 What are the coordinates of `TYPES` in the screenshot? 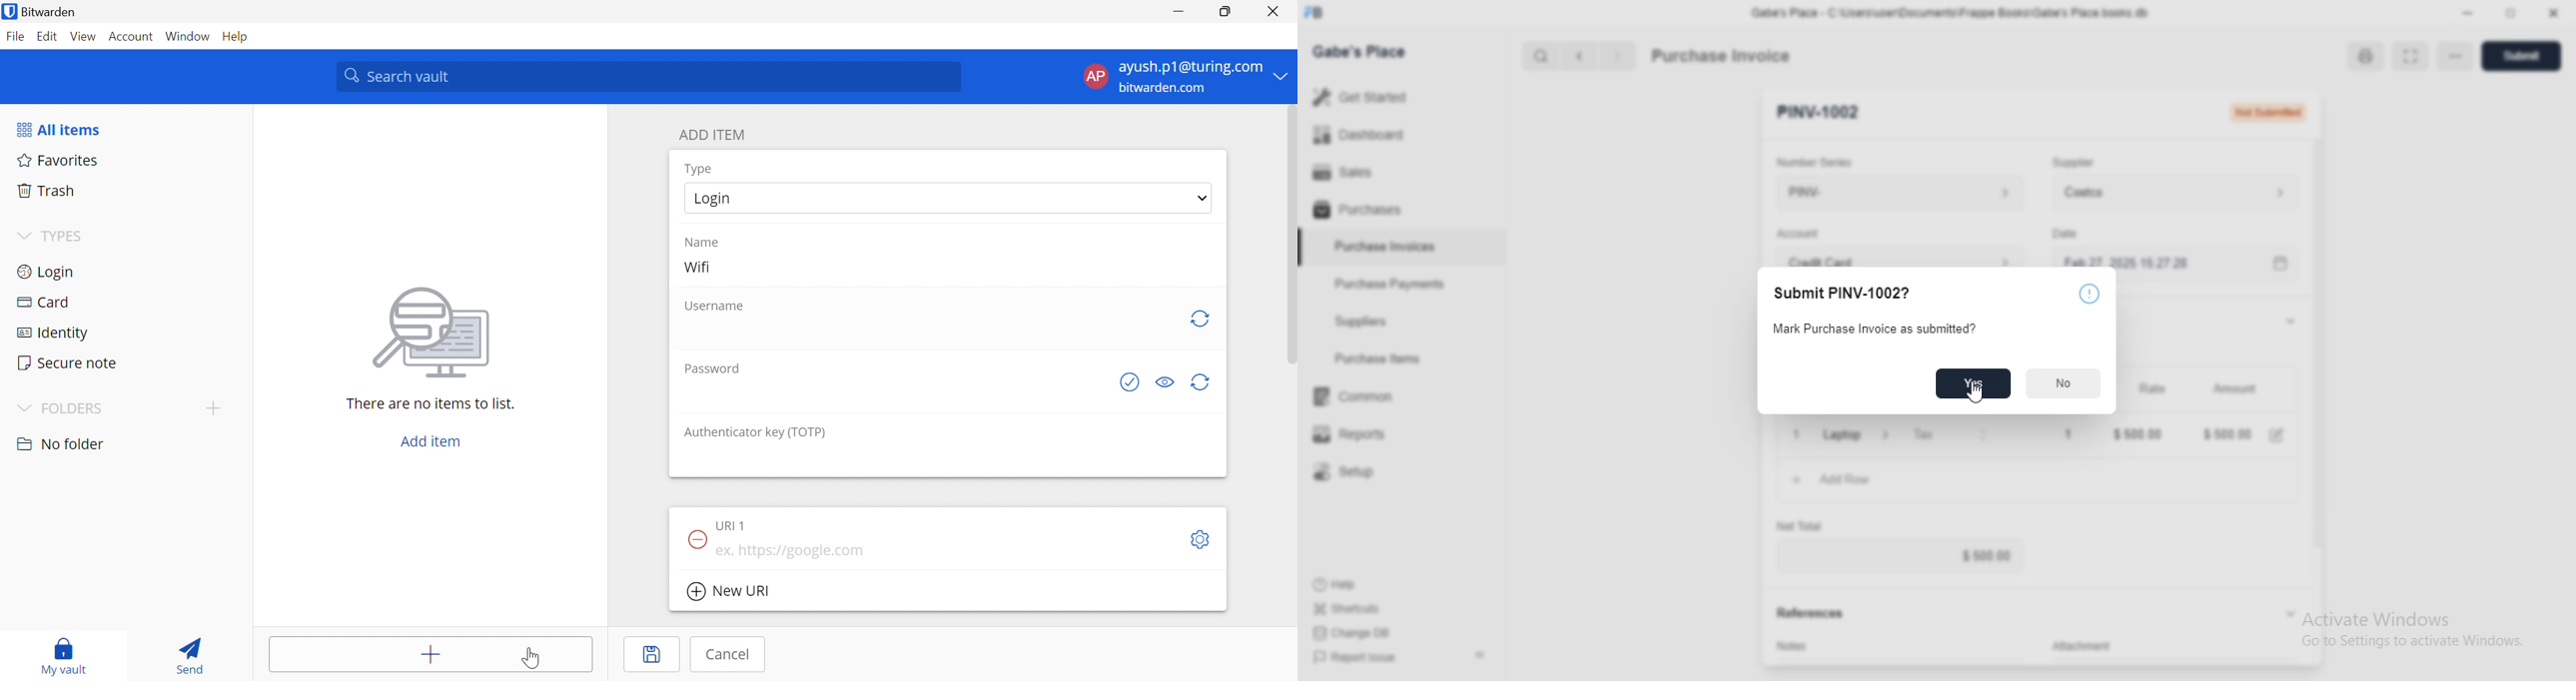 It's located at (66, 238).